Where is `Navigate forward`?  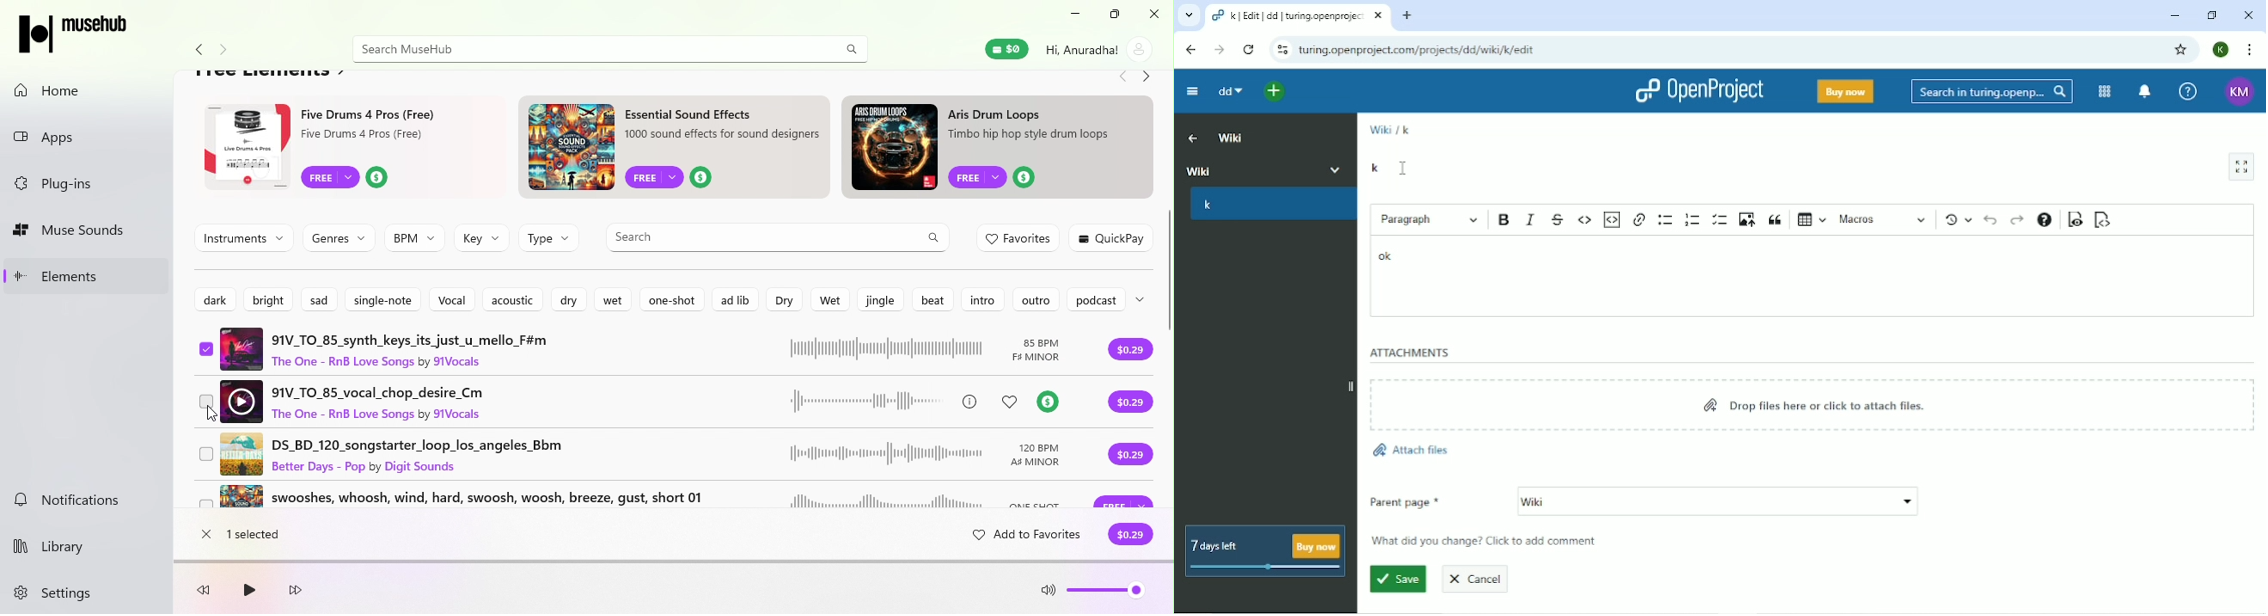 Navigate forward is located at coordinates (228, 51).